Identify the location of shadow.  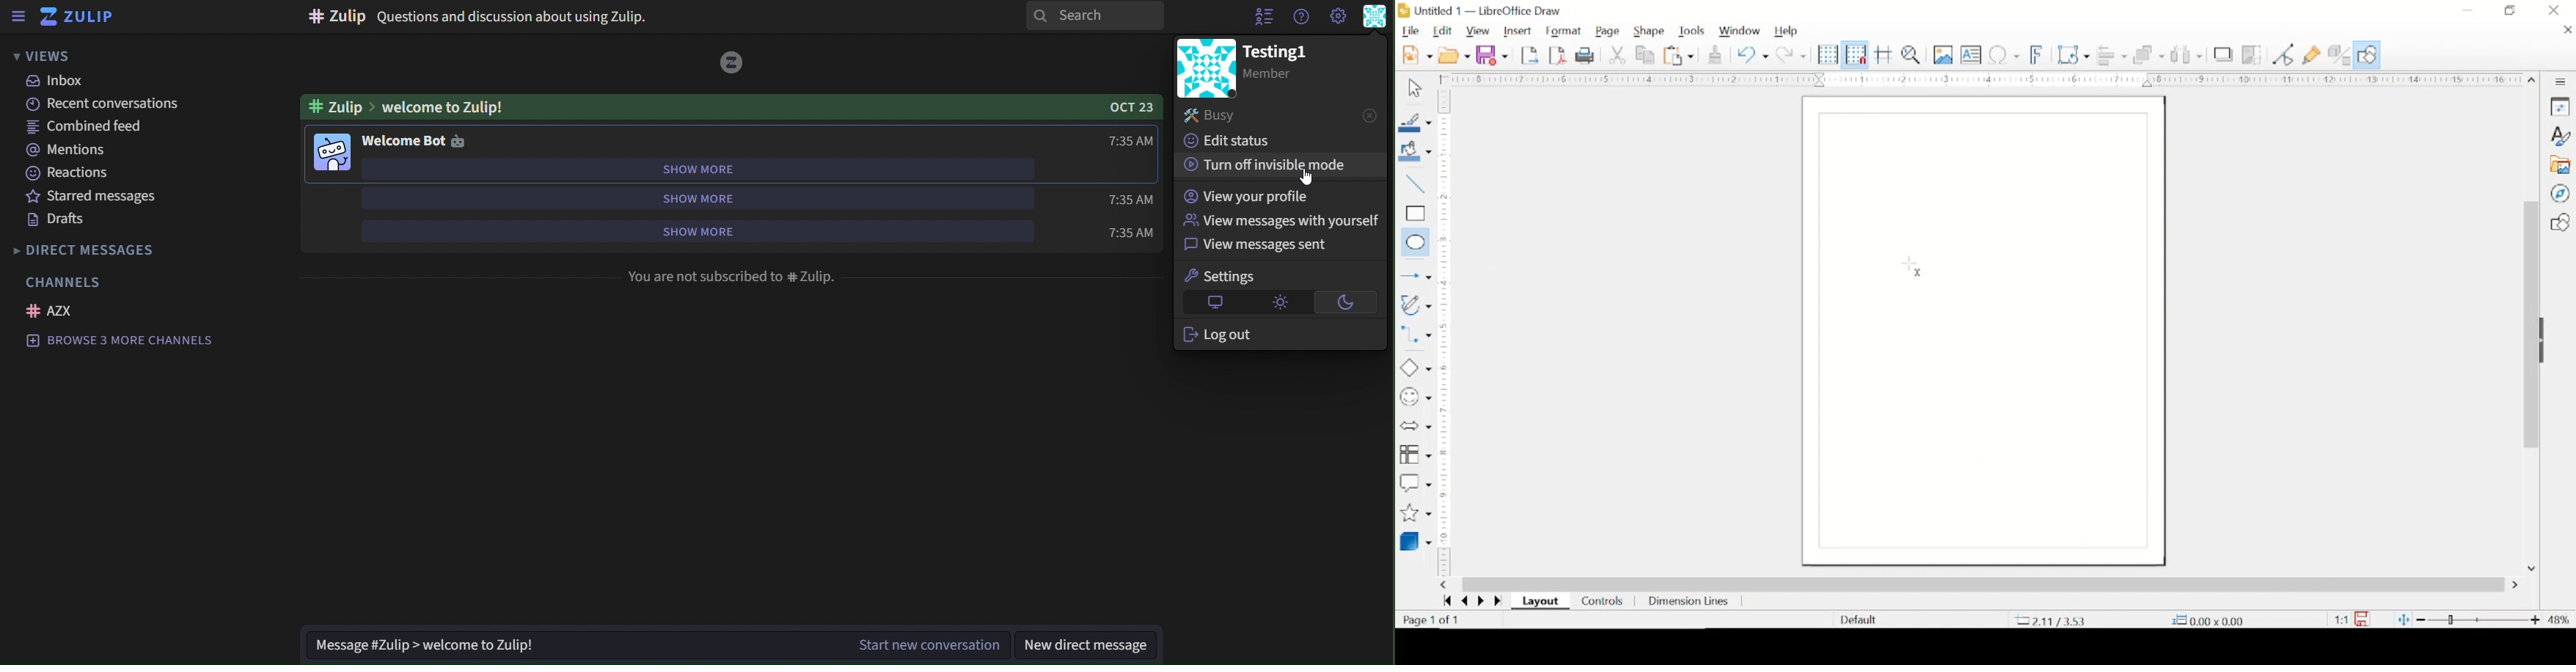
(2224, 54).